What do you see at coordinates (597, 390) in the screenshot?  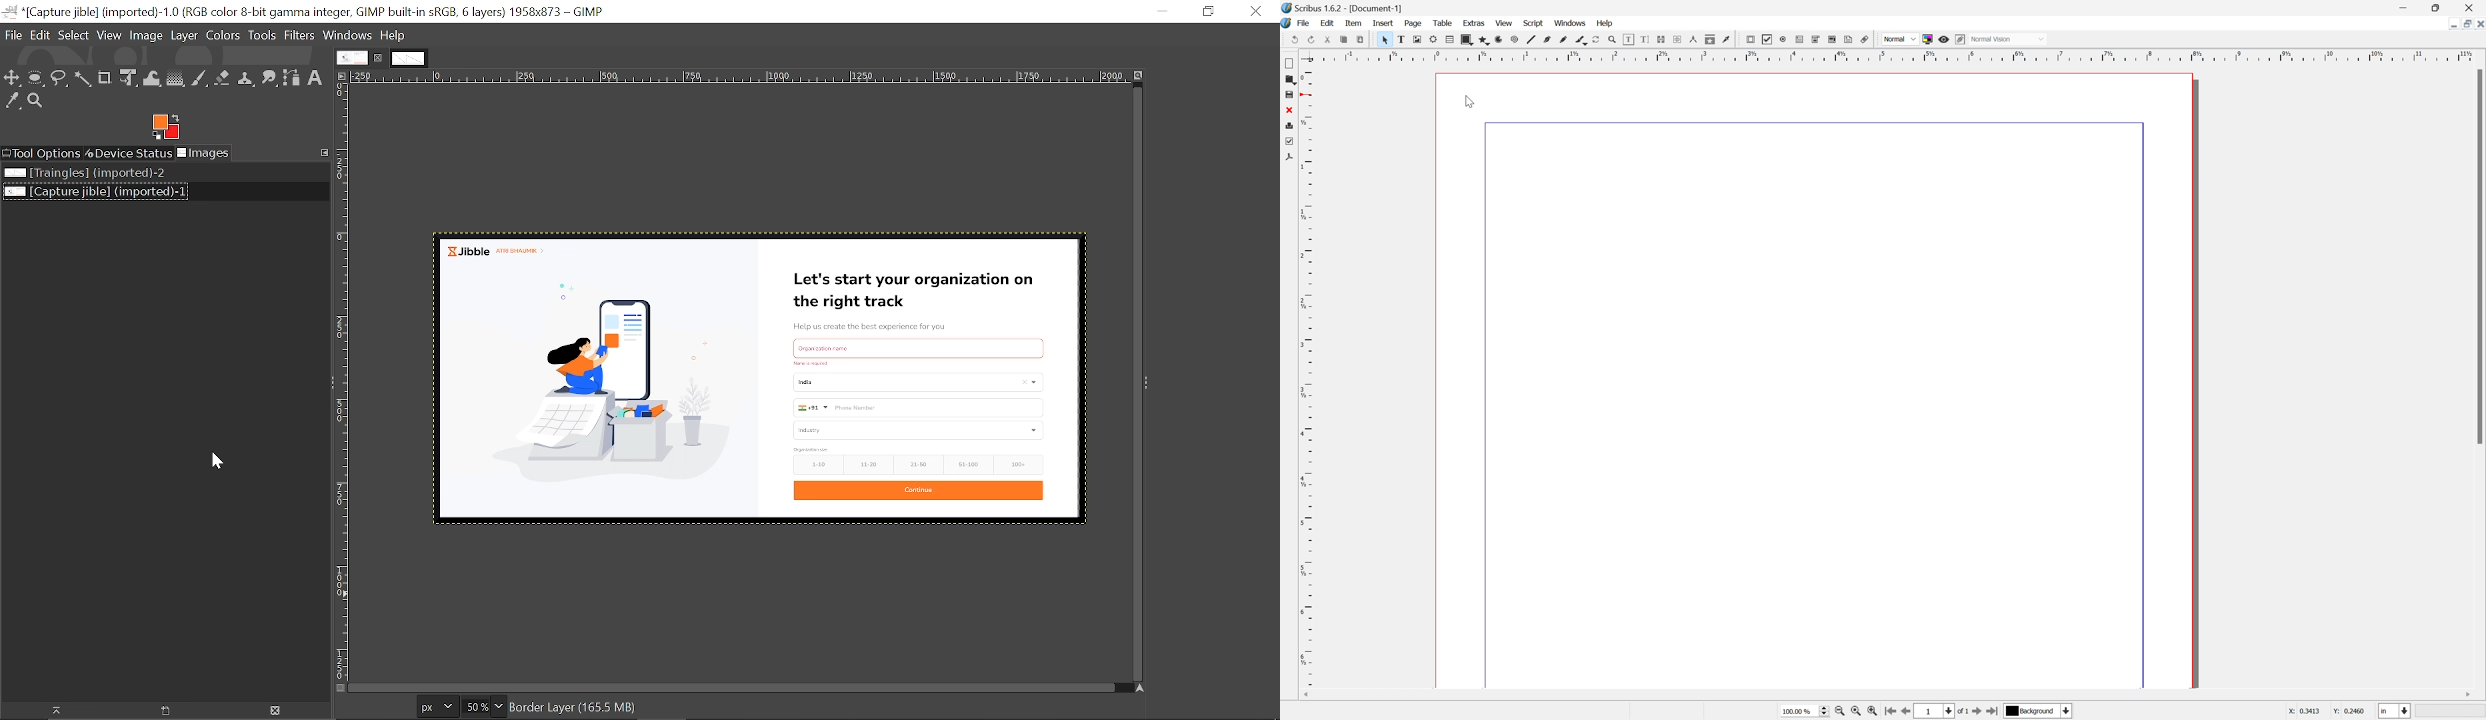 I see `Current image` at bounding box center [597, 390].